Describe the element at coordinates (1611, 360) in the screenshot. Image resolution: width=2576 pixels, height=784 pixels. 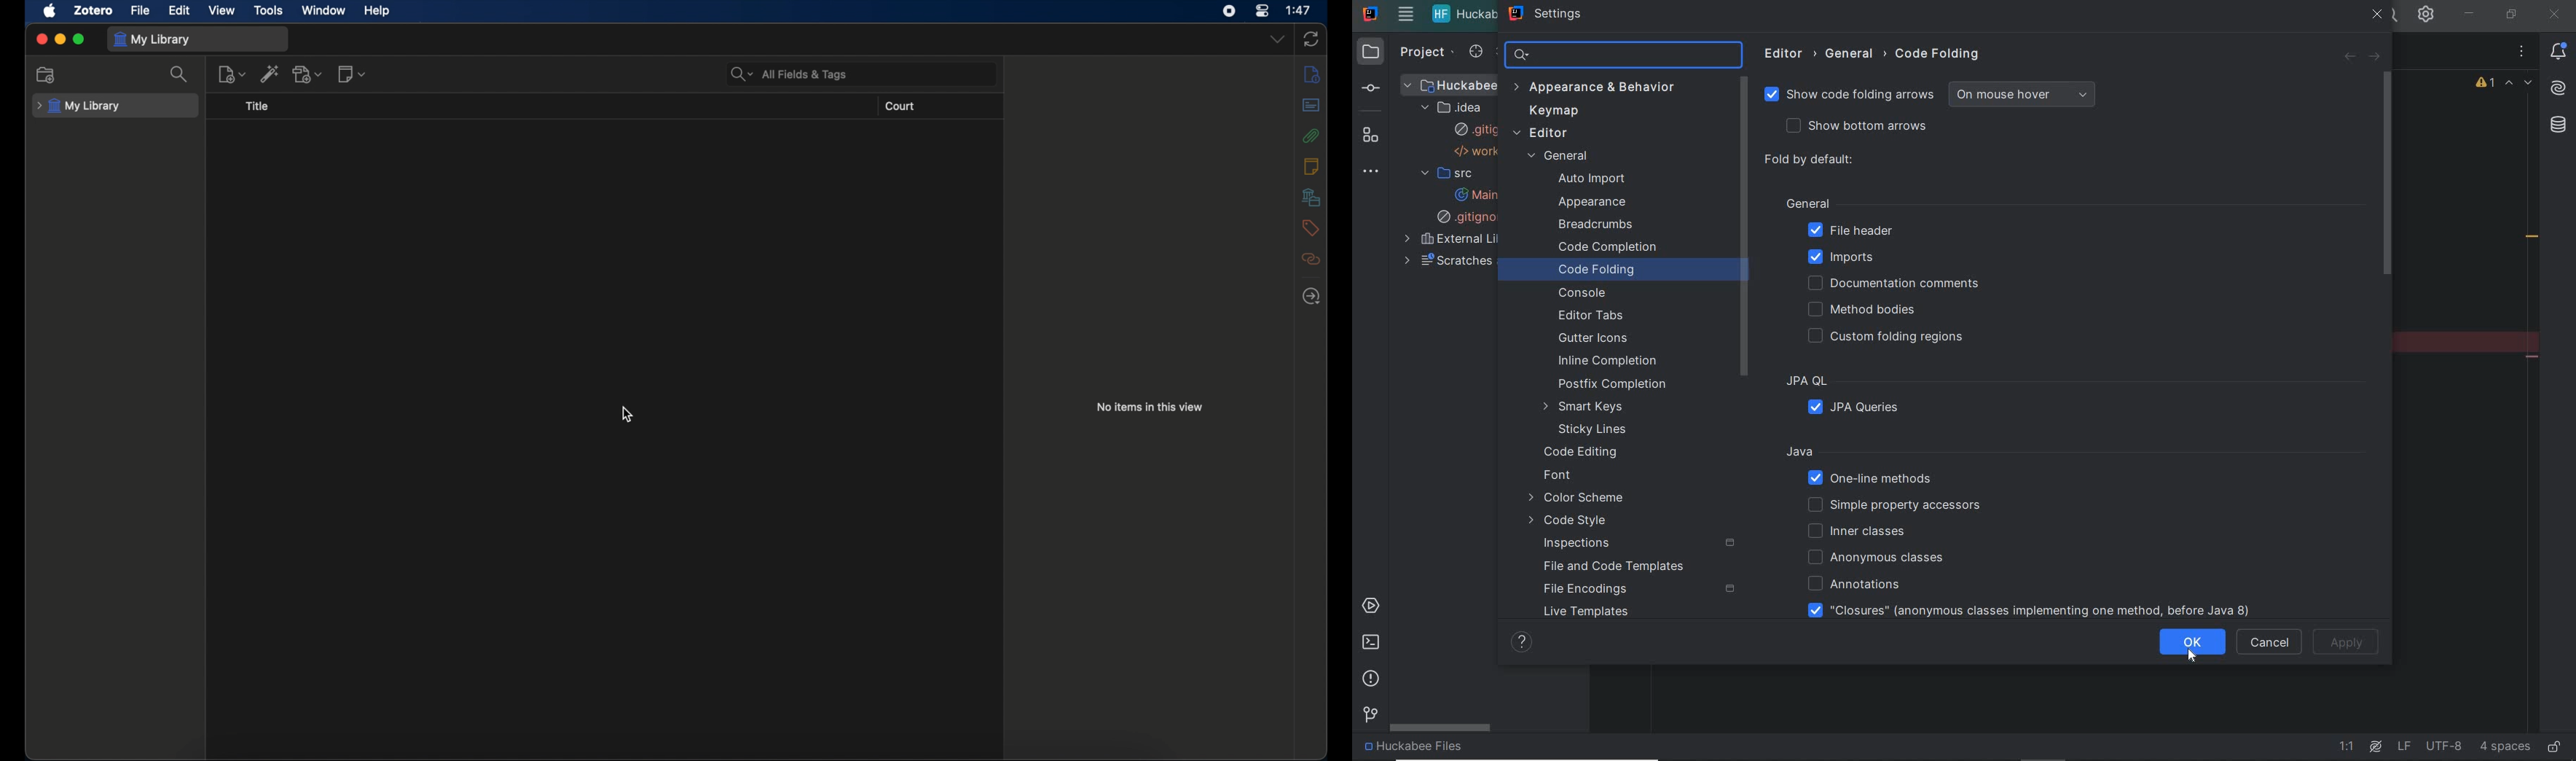
I see `inline completion` at that location.